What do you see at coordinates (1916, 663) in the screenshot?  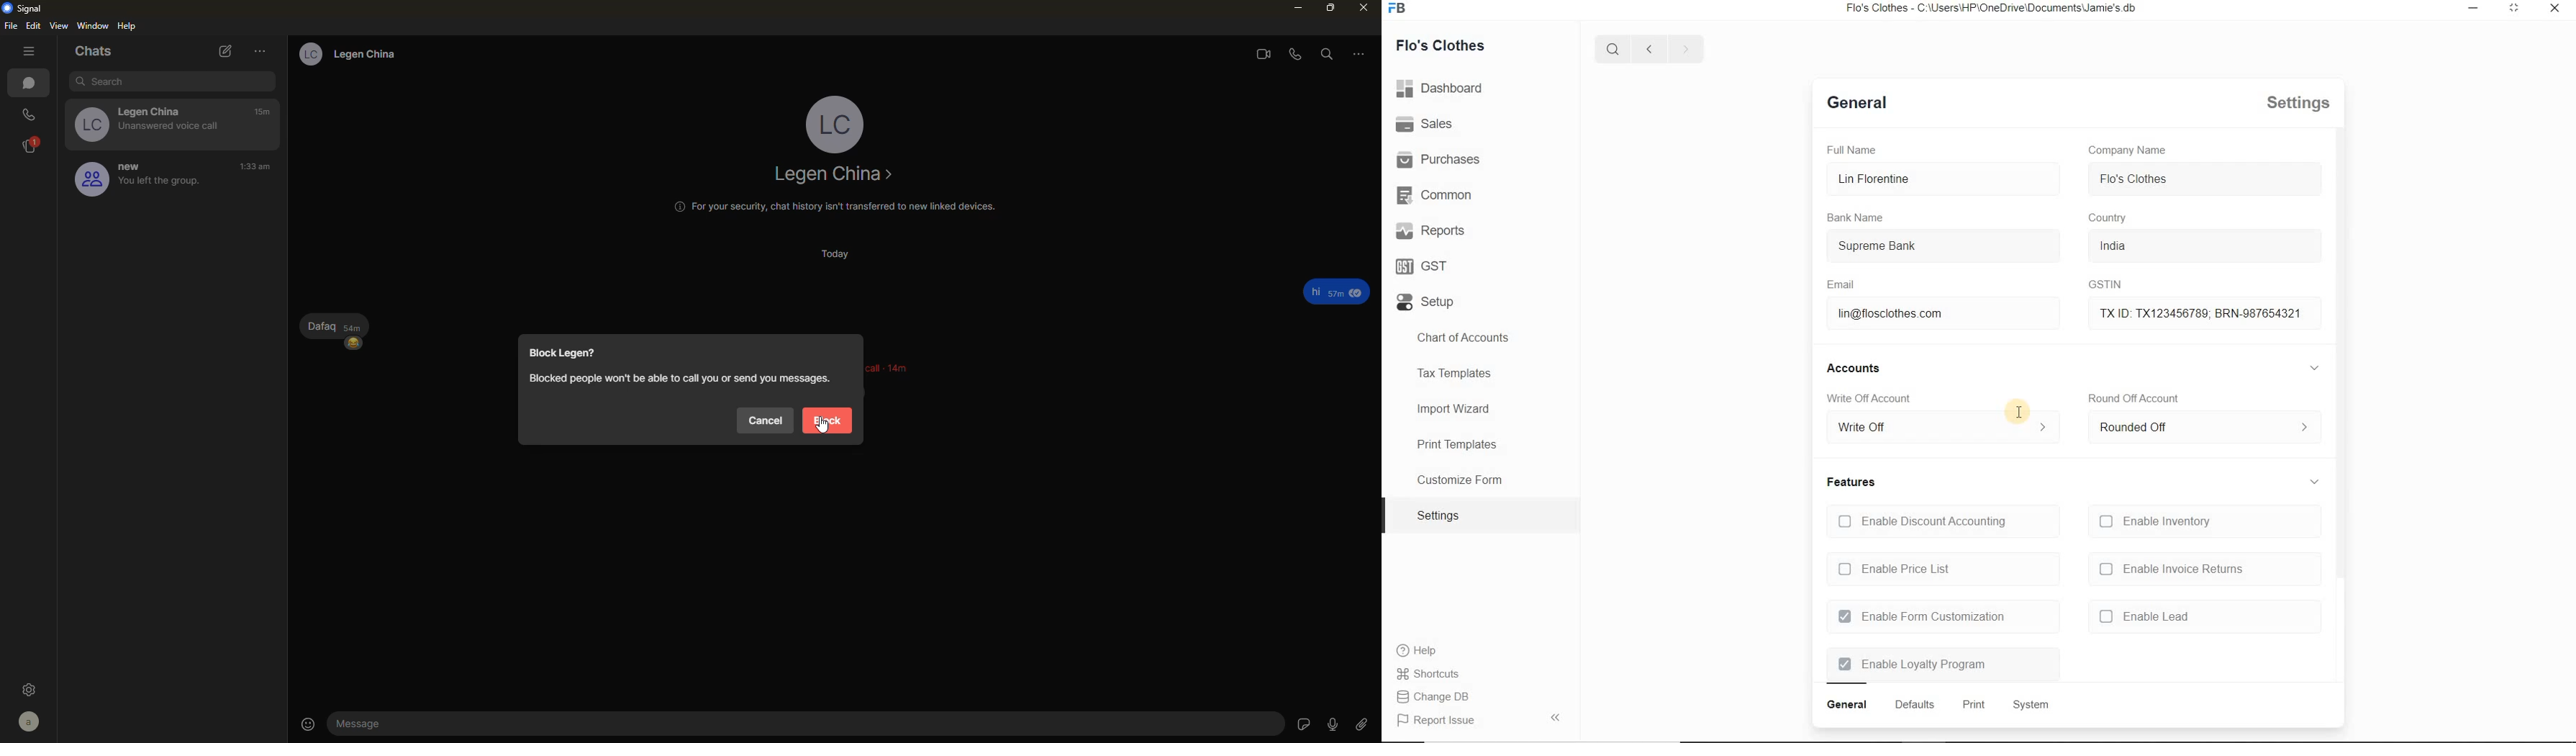 I see `Enable Loyalty Program` at bounding box center [1916, 663].